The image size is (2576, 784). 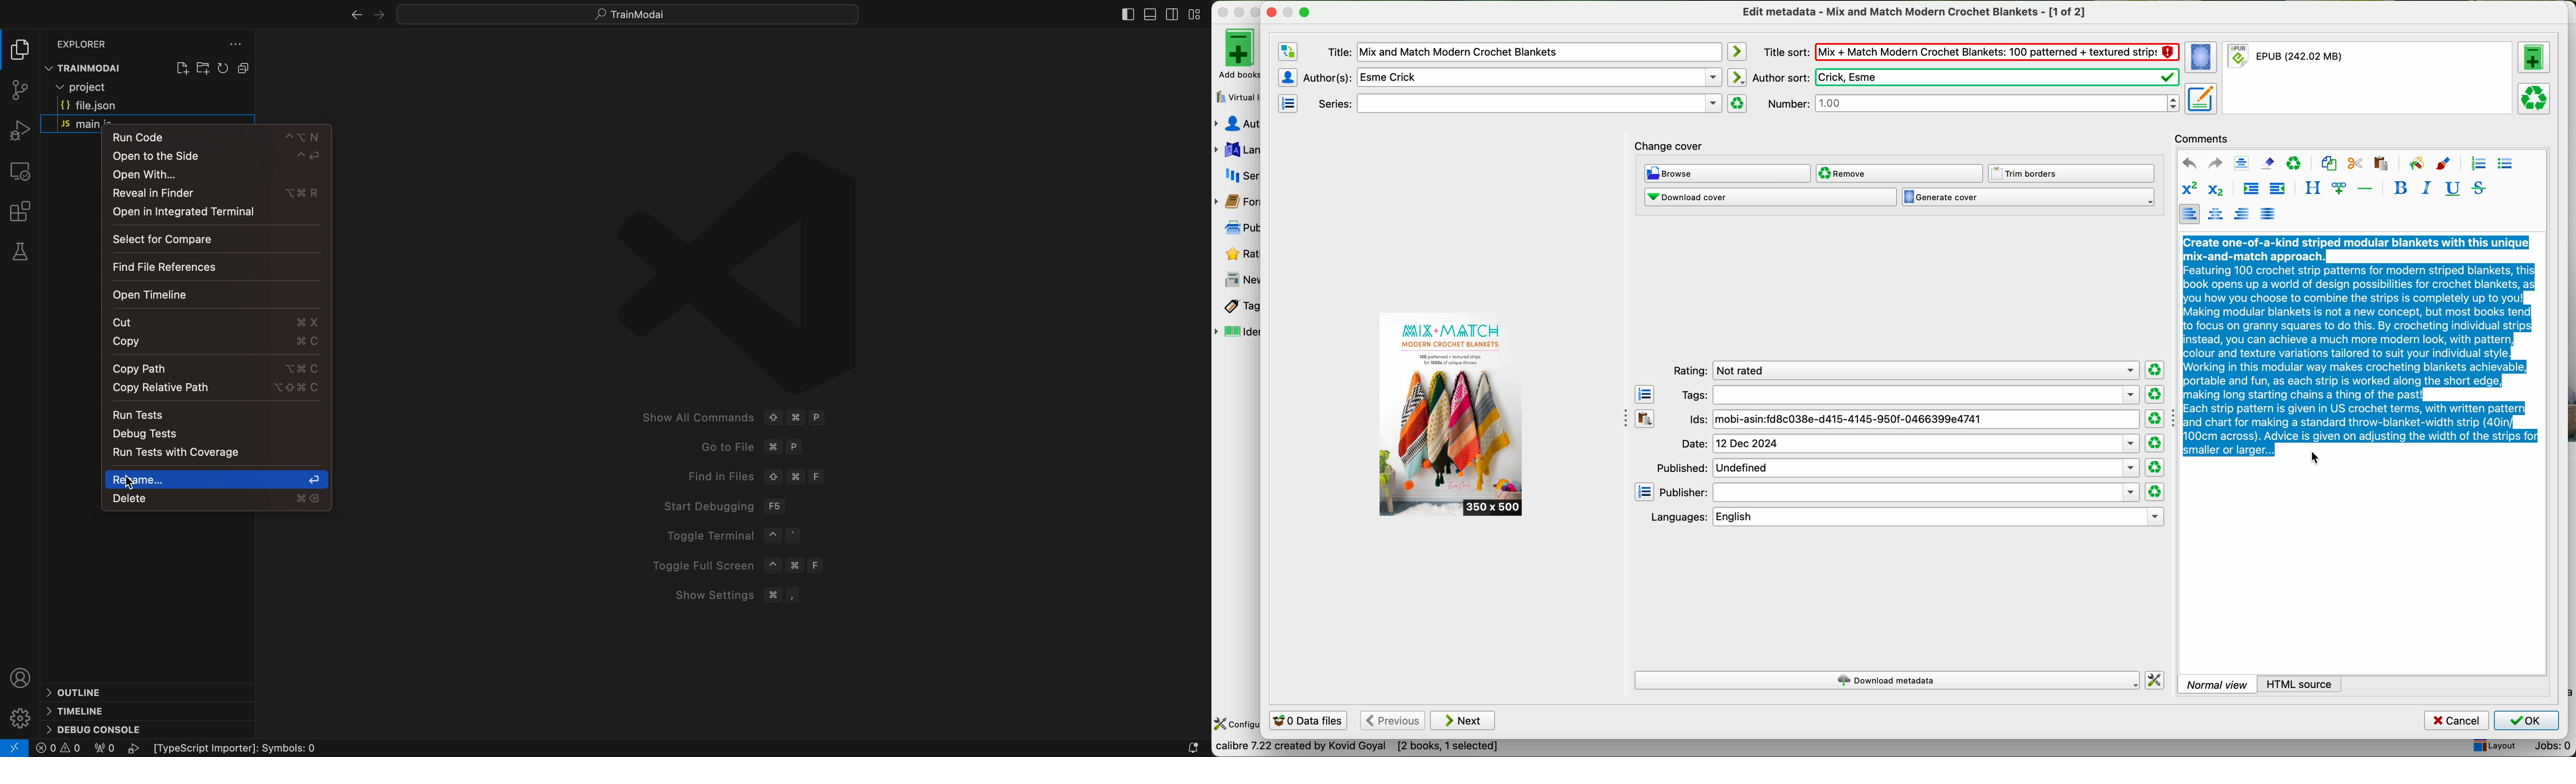 I want to click on Find in files, so click(x=760, y=475).